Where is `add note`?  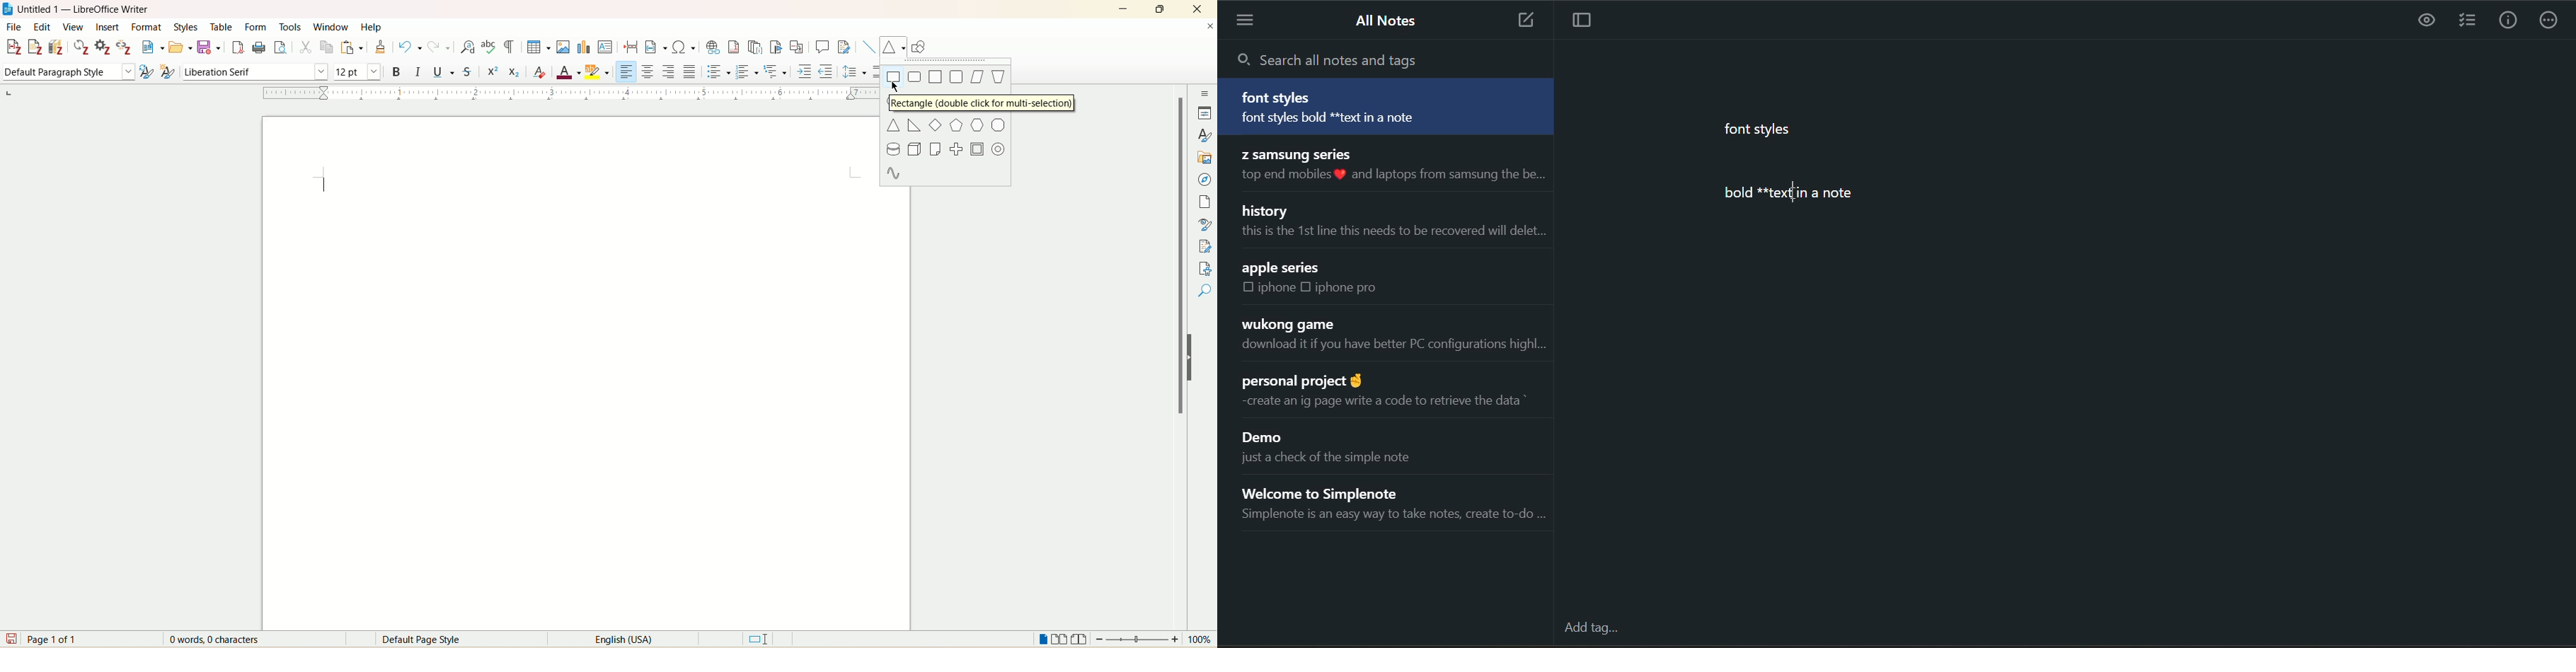 add note is located at coordinates (35, 48).